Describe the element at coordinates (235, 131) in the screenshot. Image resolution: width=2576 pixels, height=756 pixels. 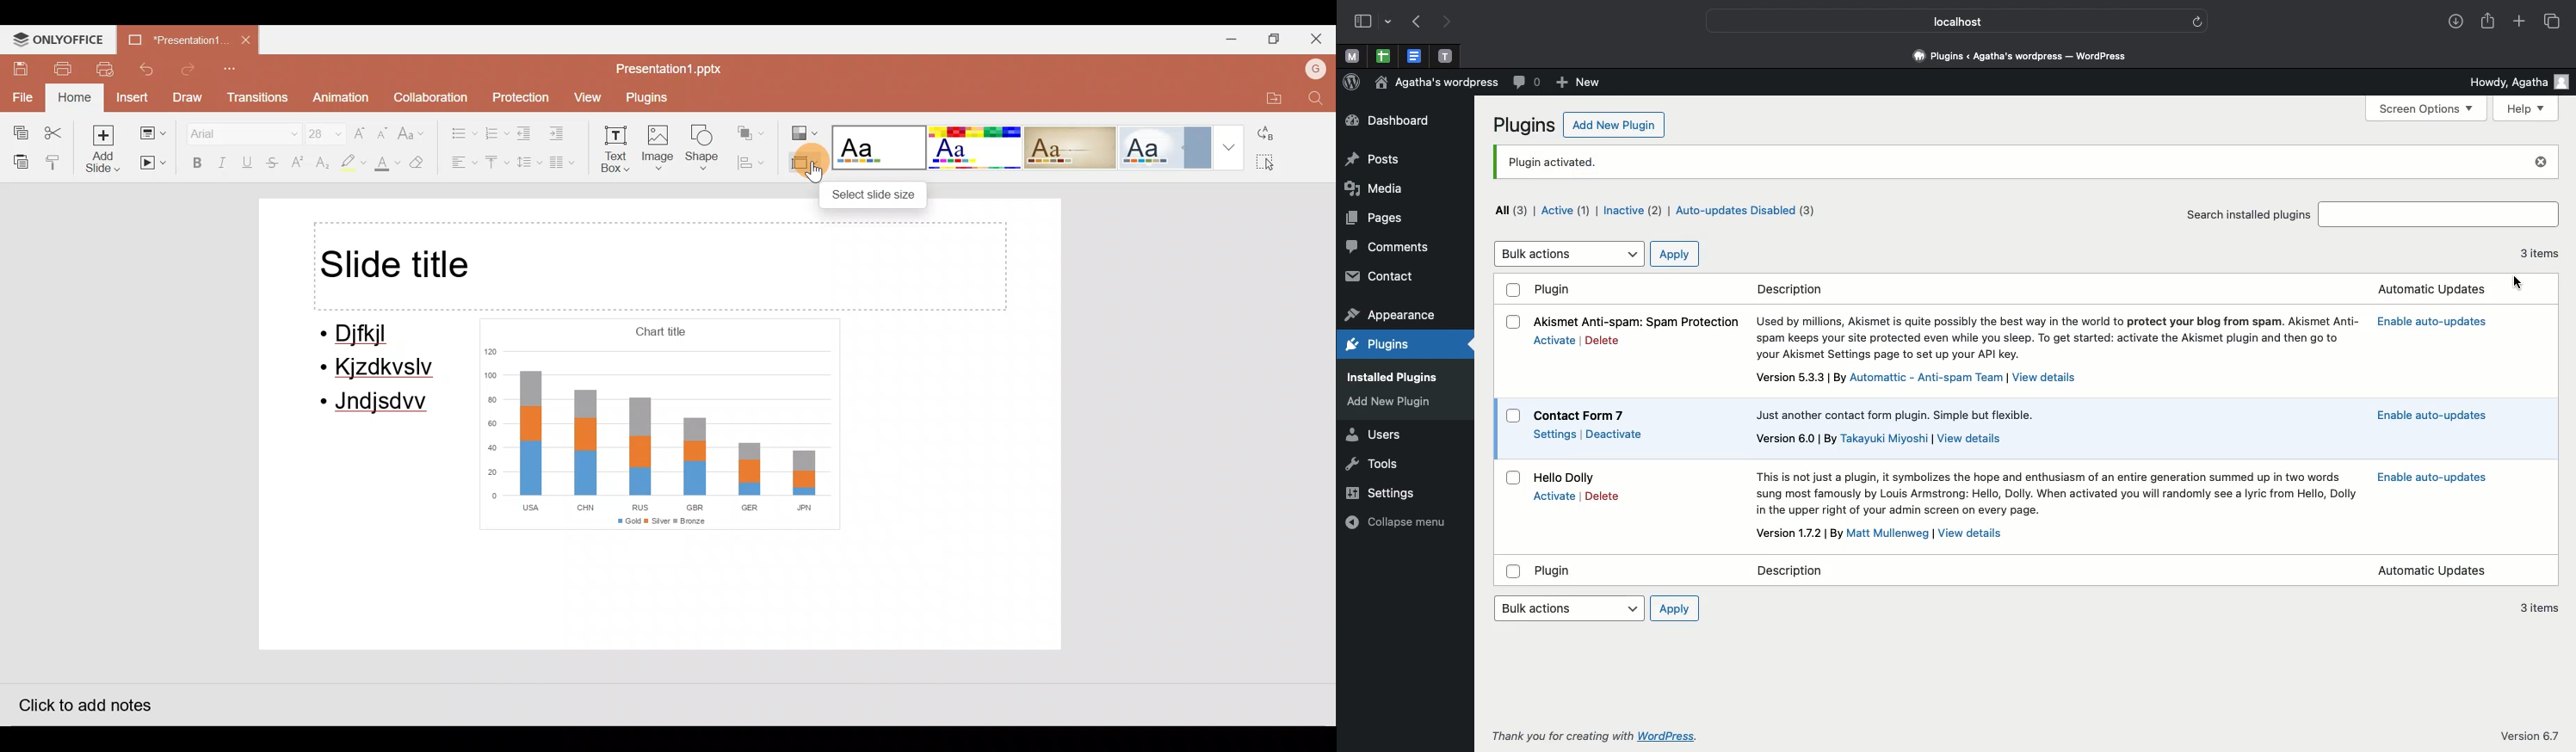
I see `Font name` at that location.